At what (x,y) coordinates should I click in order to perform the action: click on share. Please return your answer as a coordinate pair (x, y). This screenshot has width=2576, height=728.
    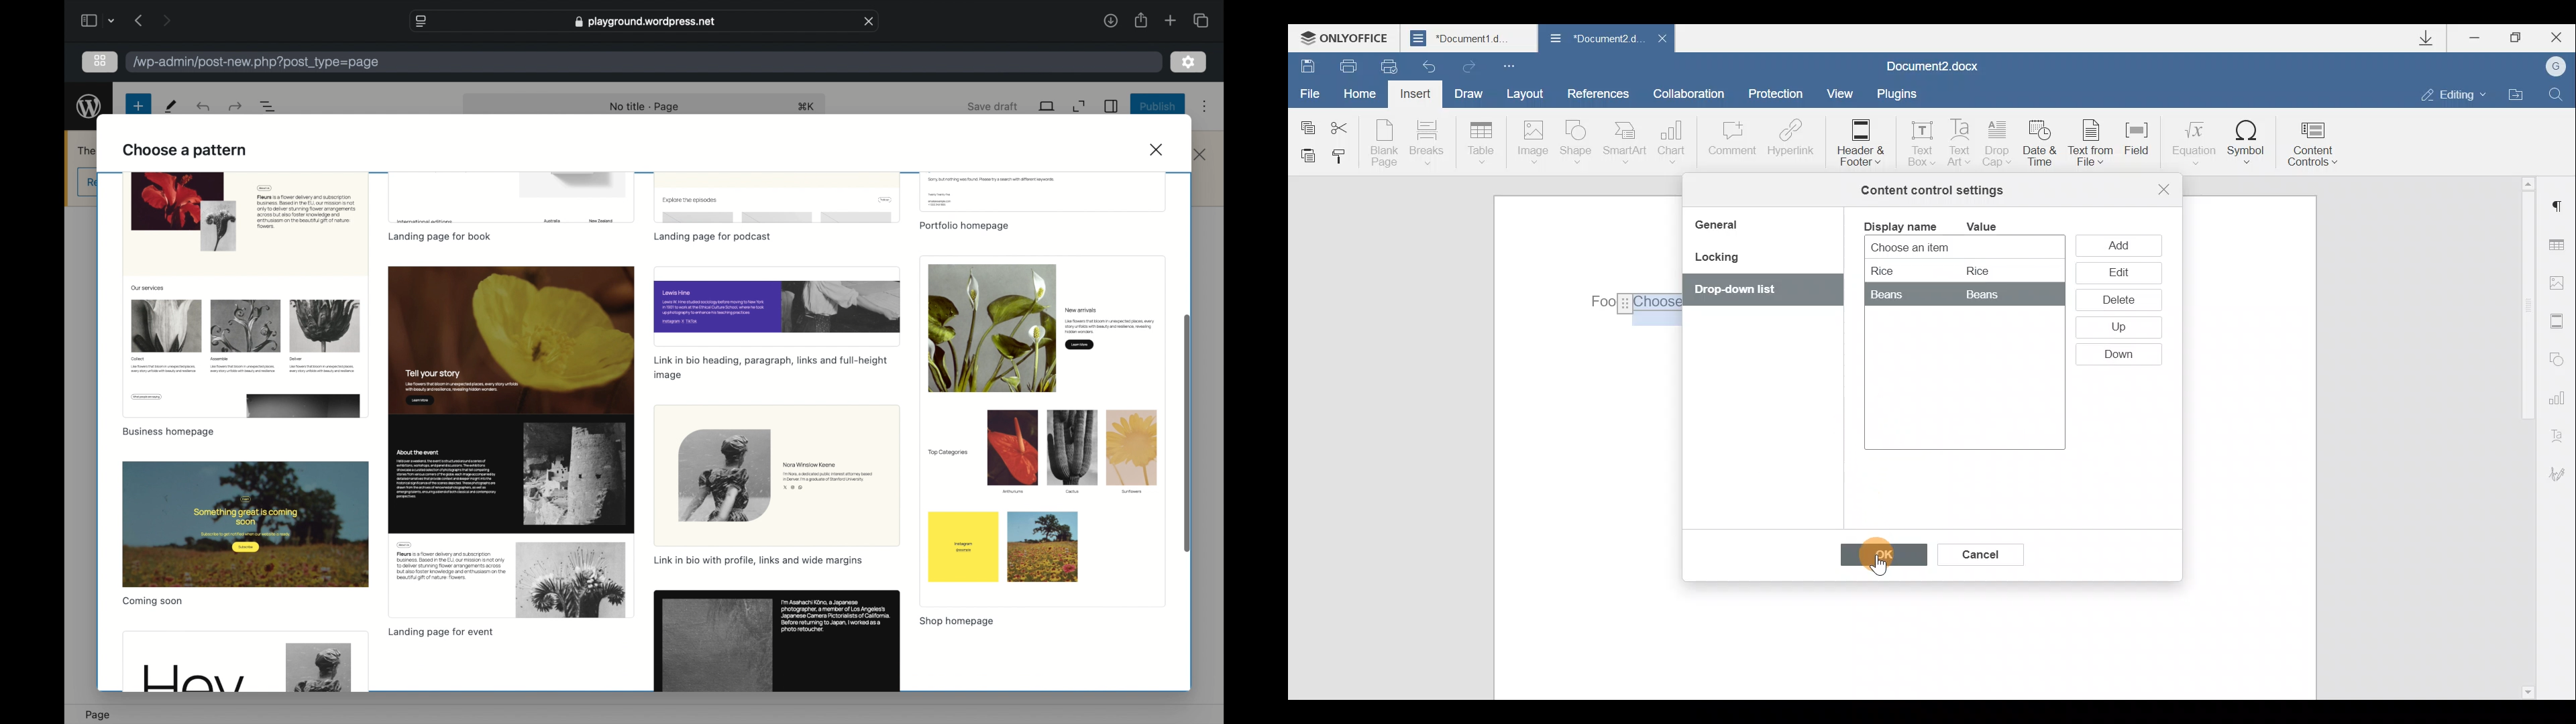
    Looking at the image, I should click on (1140, 20).